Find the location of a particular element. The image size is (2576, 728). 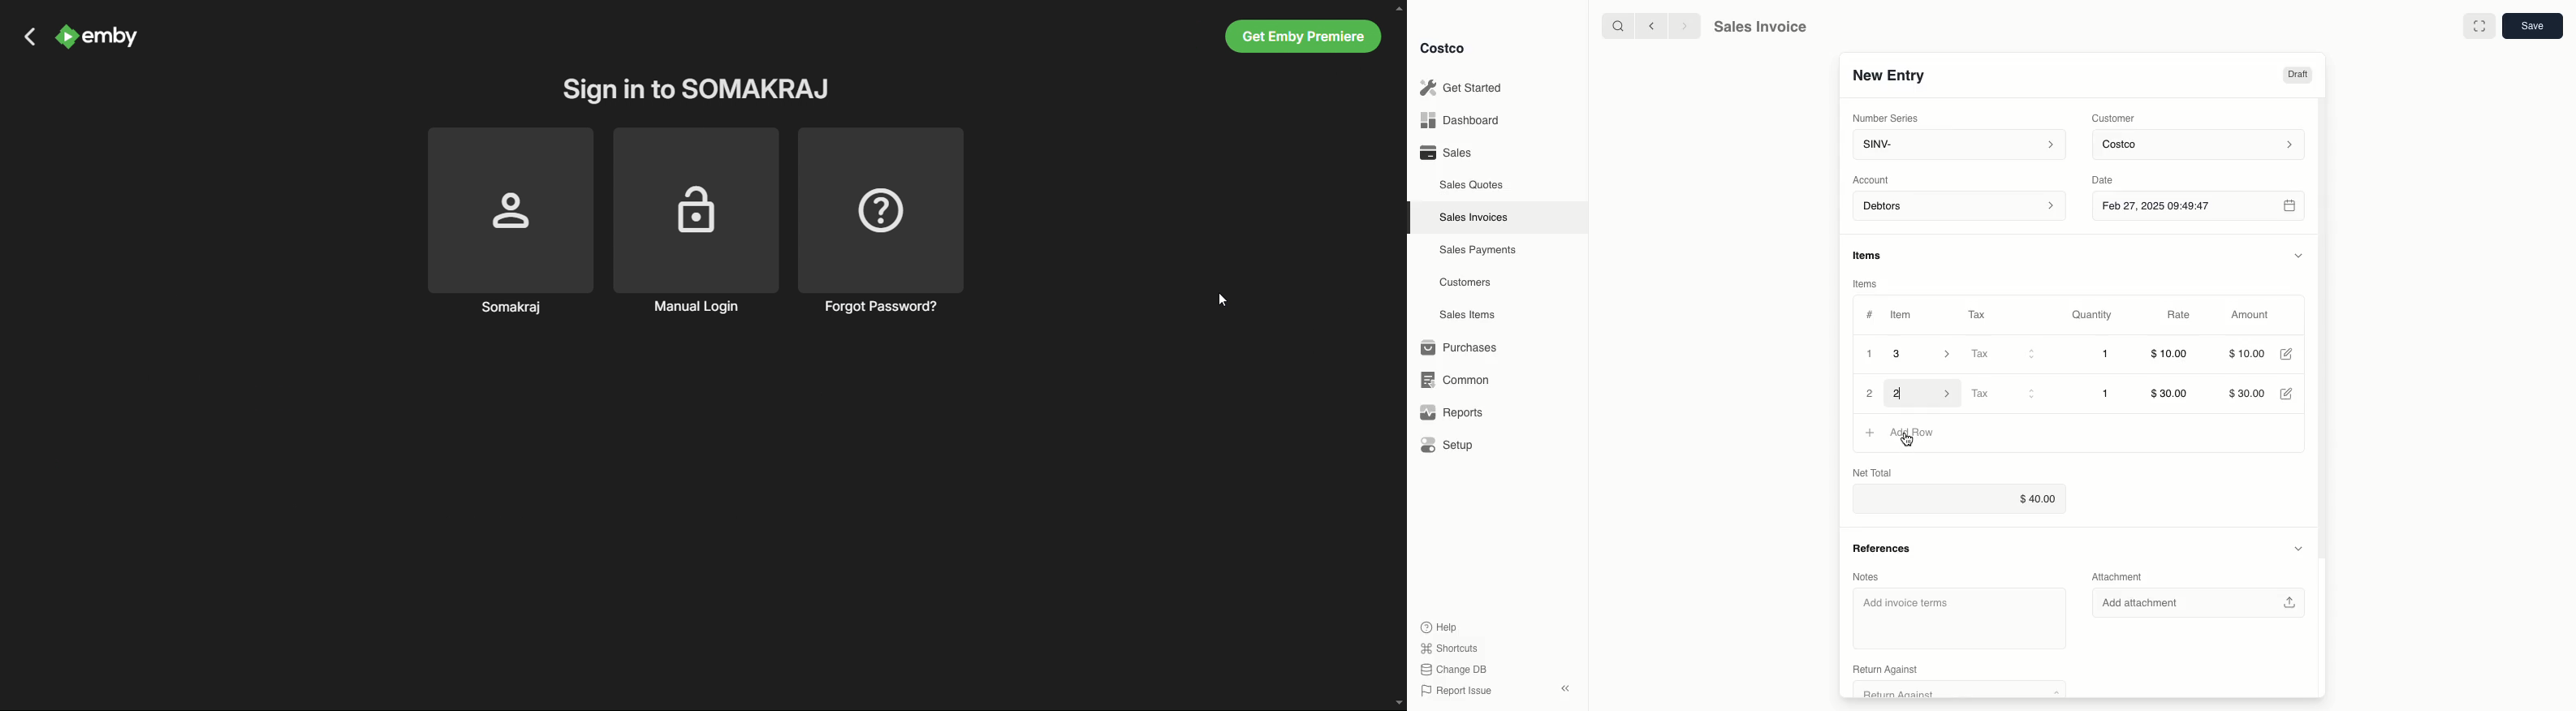

Add is located at coordinates (1868, 433).